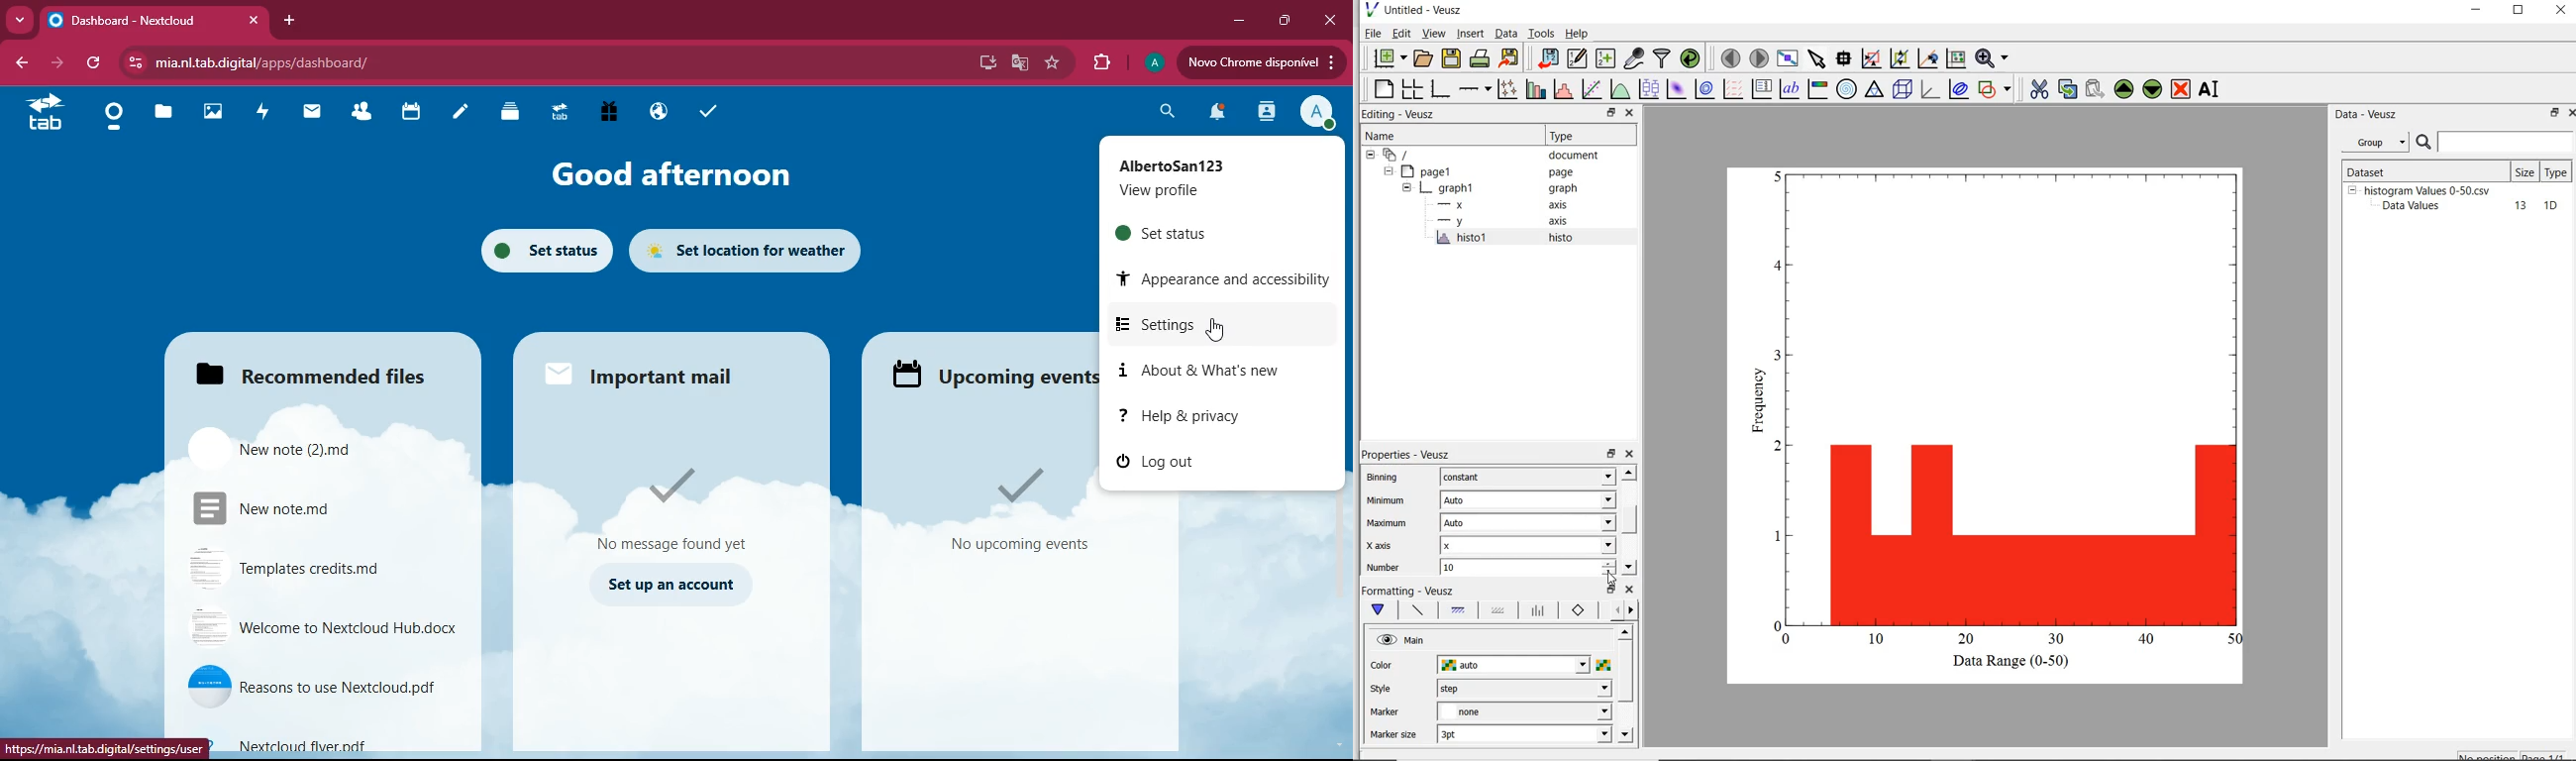 This screenshot has width=2576, height=784. What do you see at coordinates (1523, 711) in the screenshot?
I see `| none vw` at bounding box center [1523, 711].